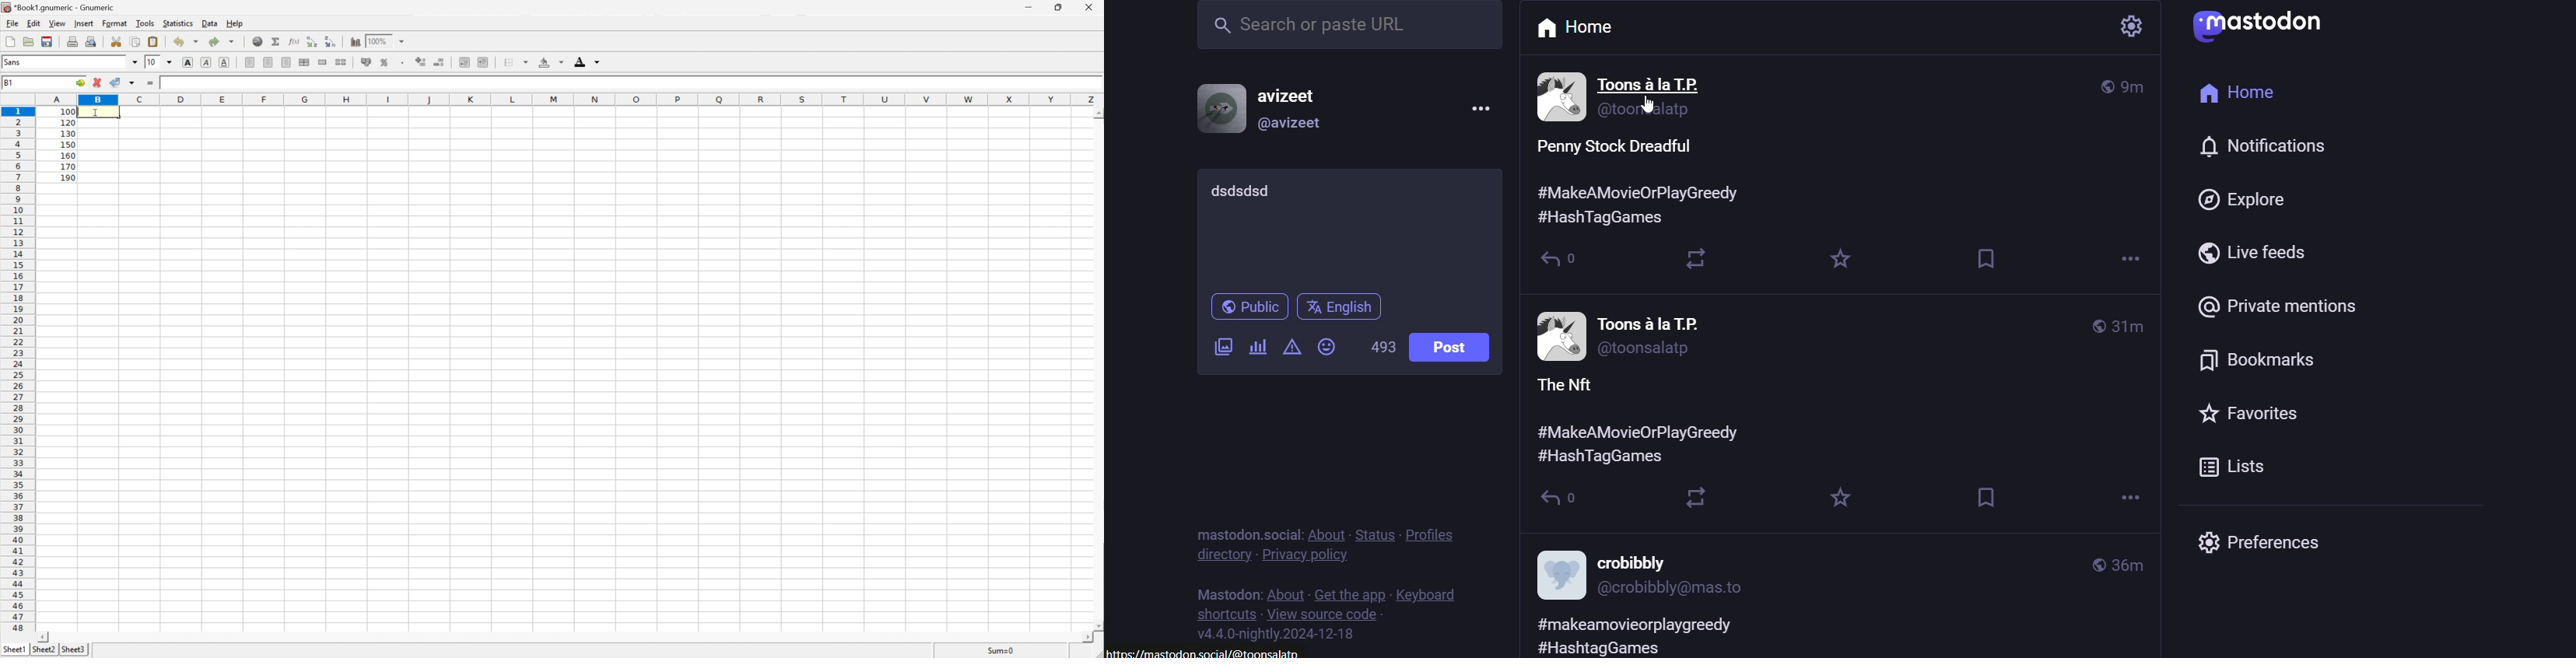 The image size is (2576, 672). What do you see at coordinates (147, 23) in the screenshot?
I see `Tools` at bounding box center [147, 23].